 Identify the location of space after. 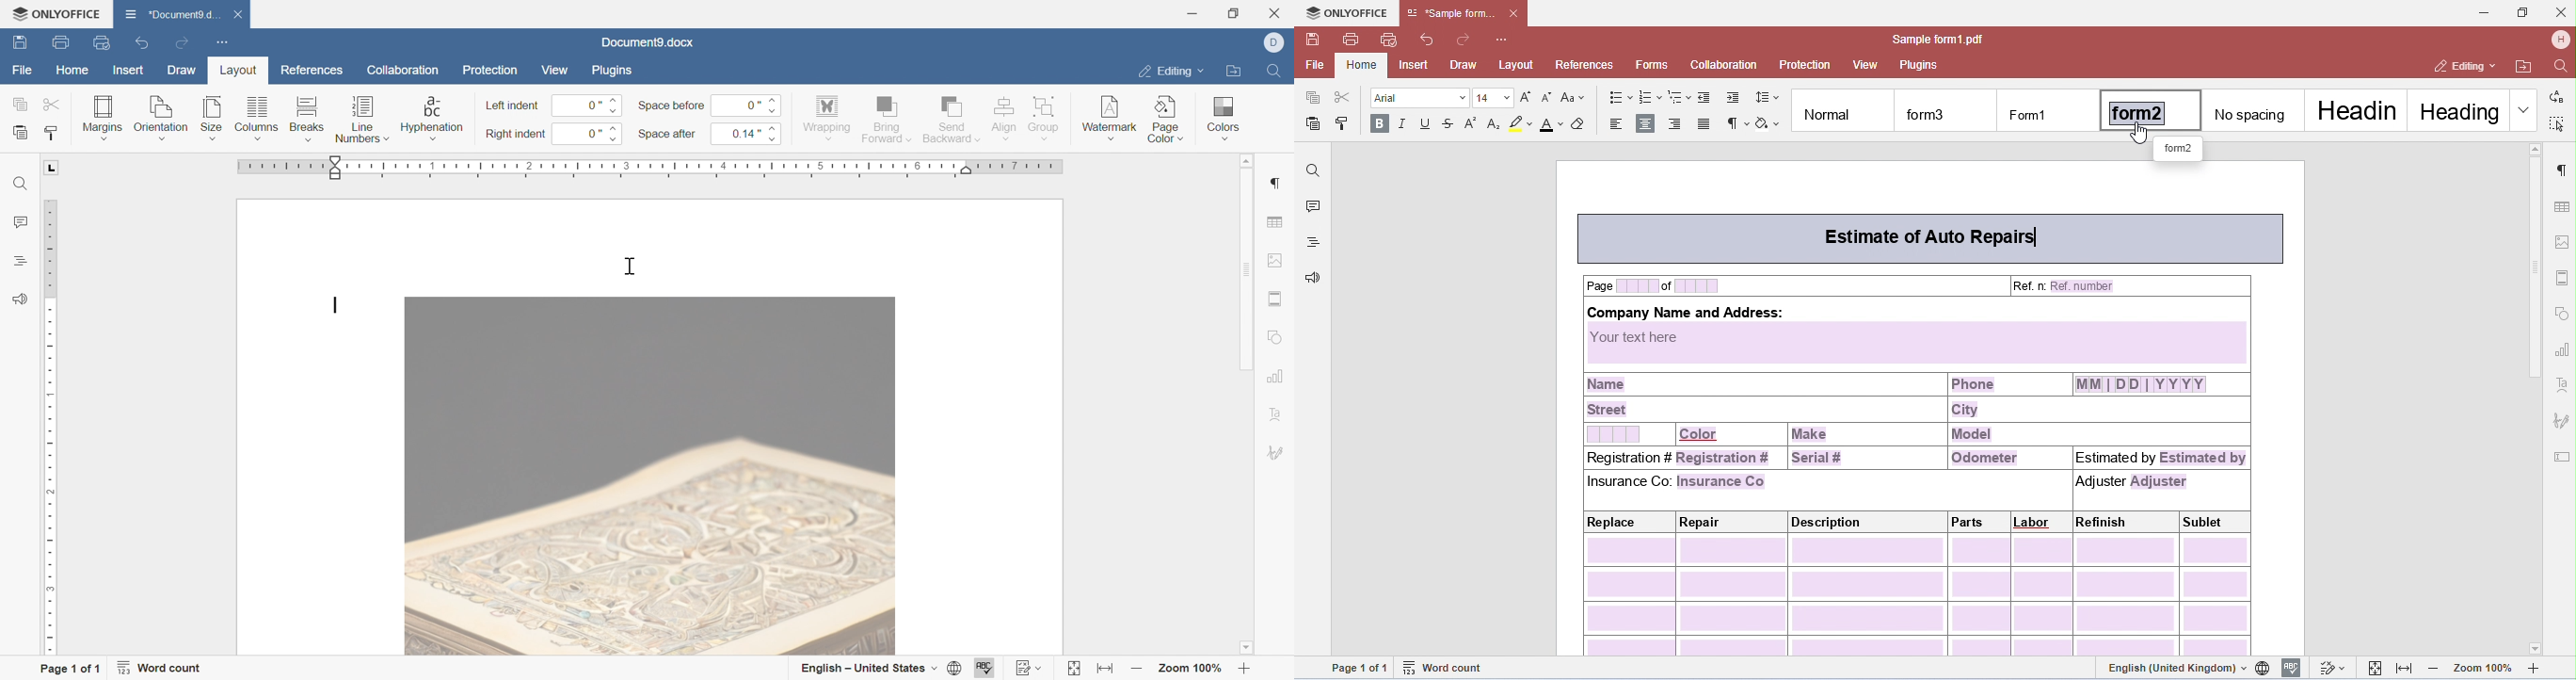
(668, 136).